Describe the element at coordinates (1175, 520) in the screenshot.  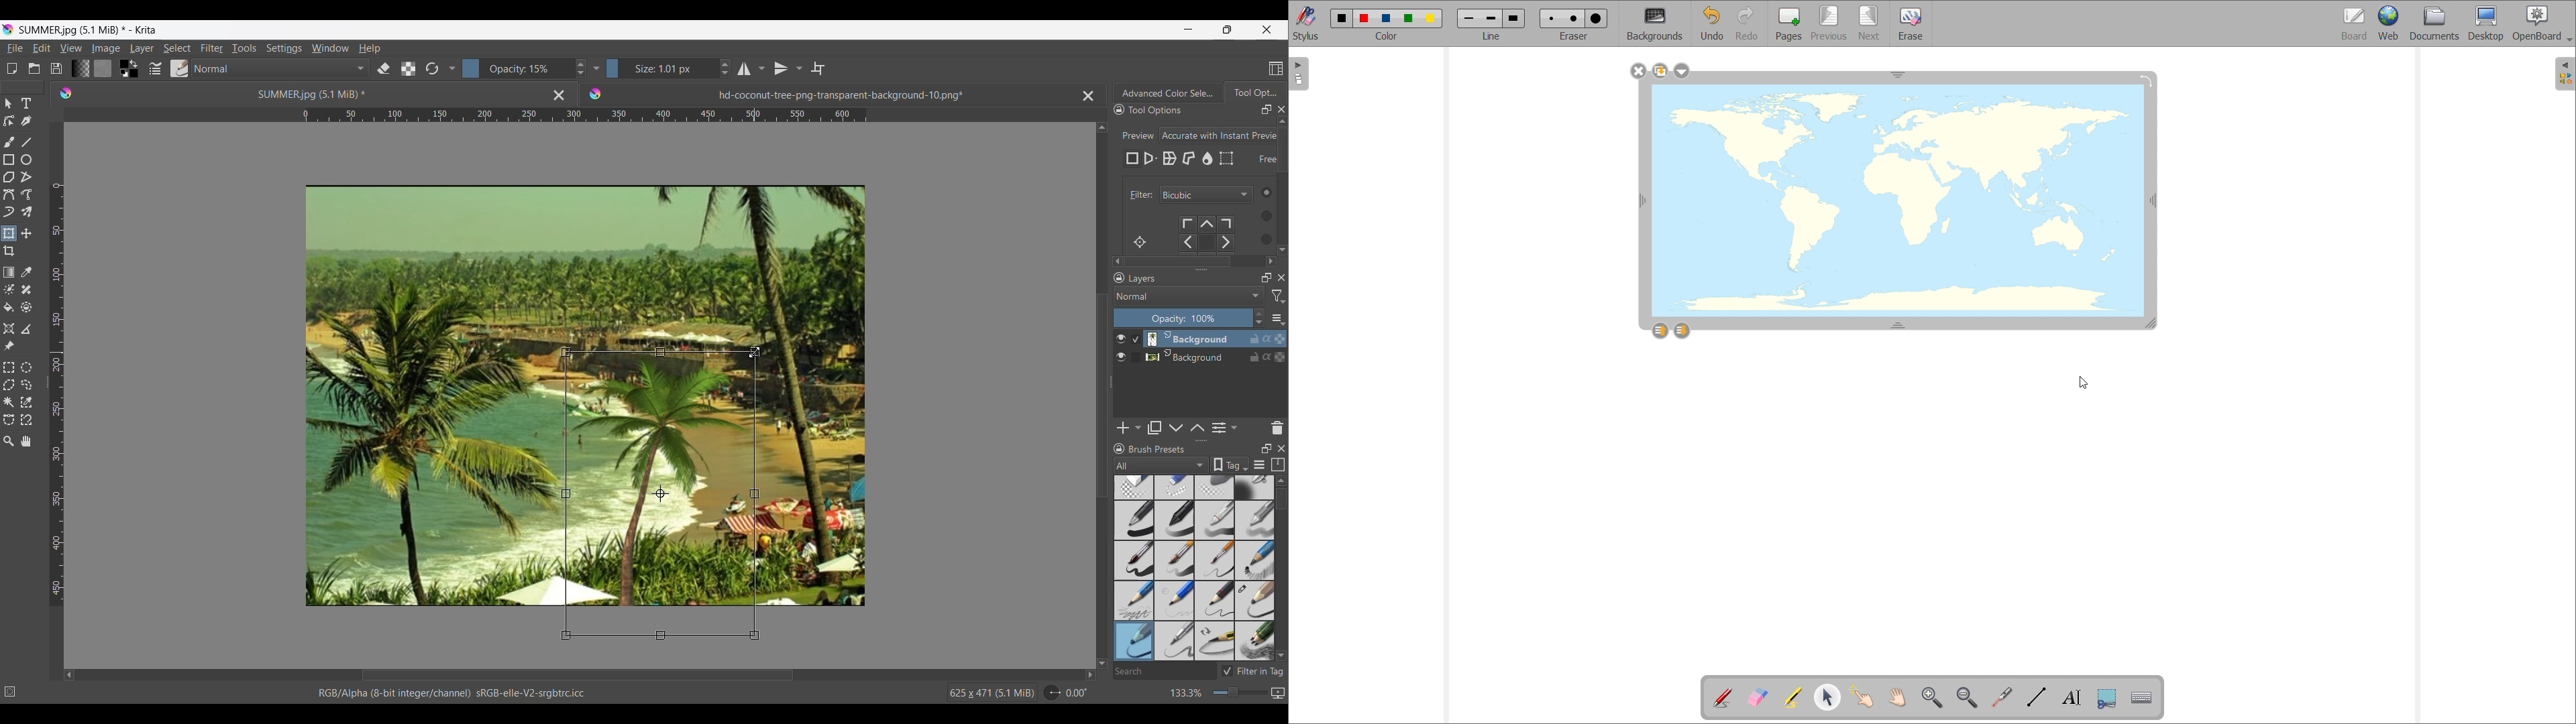
I see `basic2-opacity` at that location.